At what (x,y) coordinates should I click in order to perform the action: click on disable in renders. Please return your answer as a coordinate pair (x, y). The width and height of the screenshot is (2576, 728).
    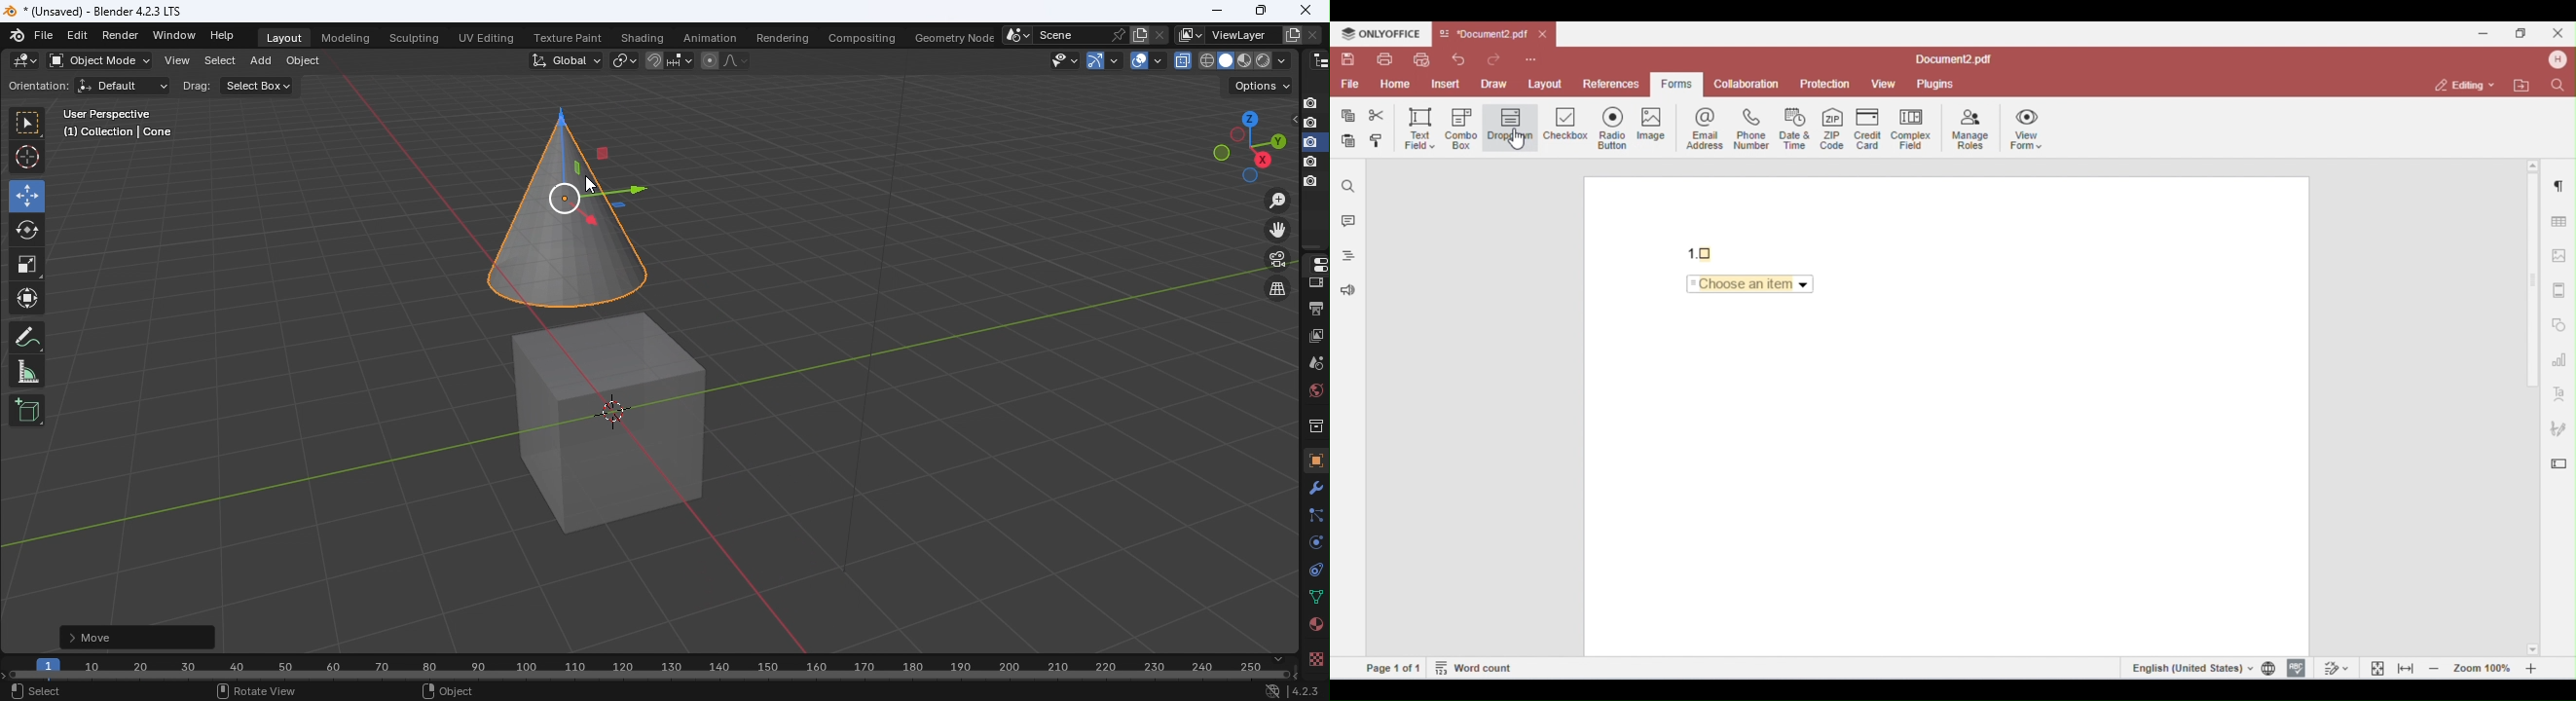
    Looking at the image, I should click on (1310, 124).